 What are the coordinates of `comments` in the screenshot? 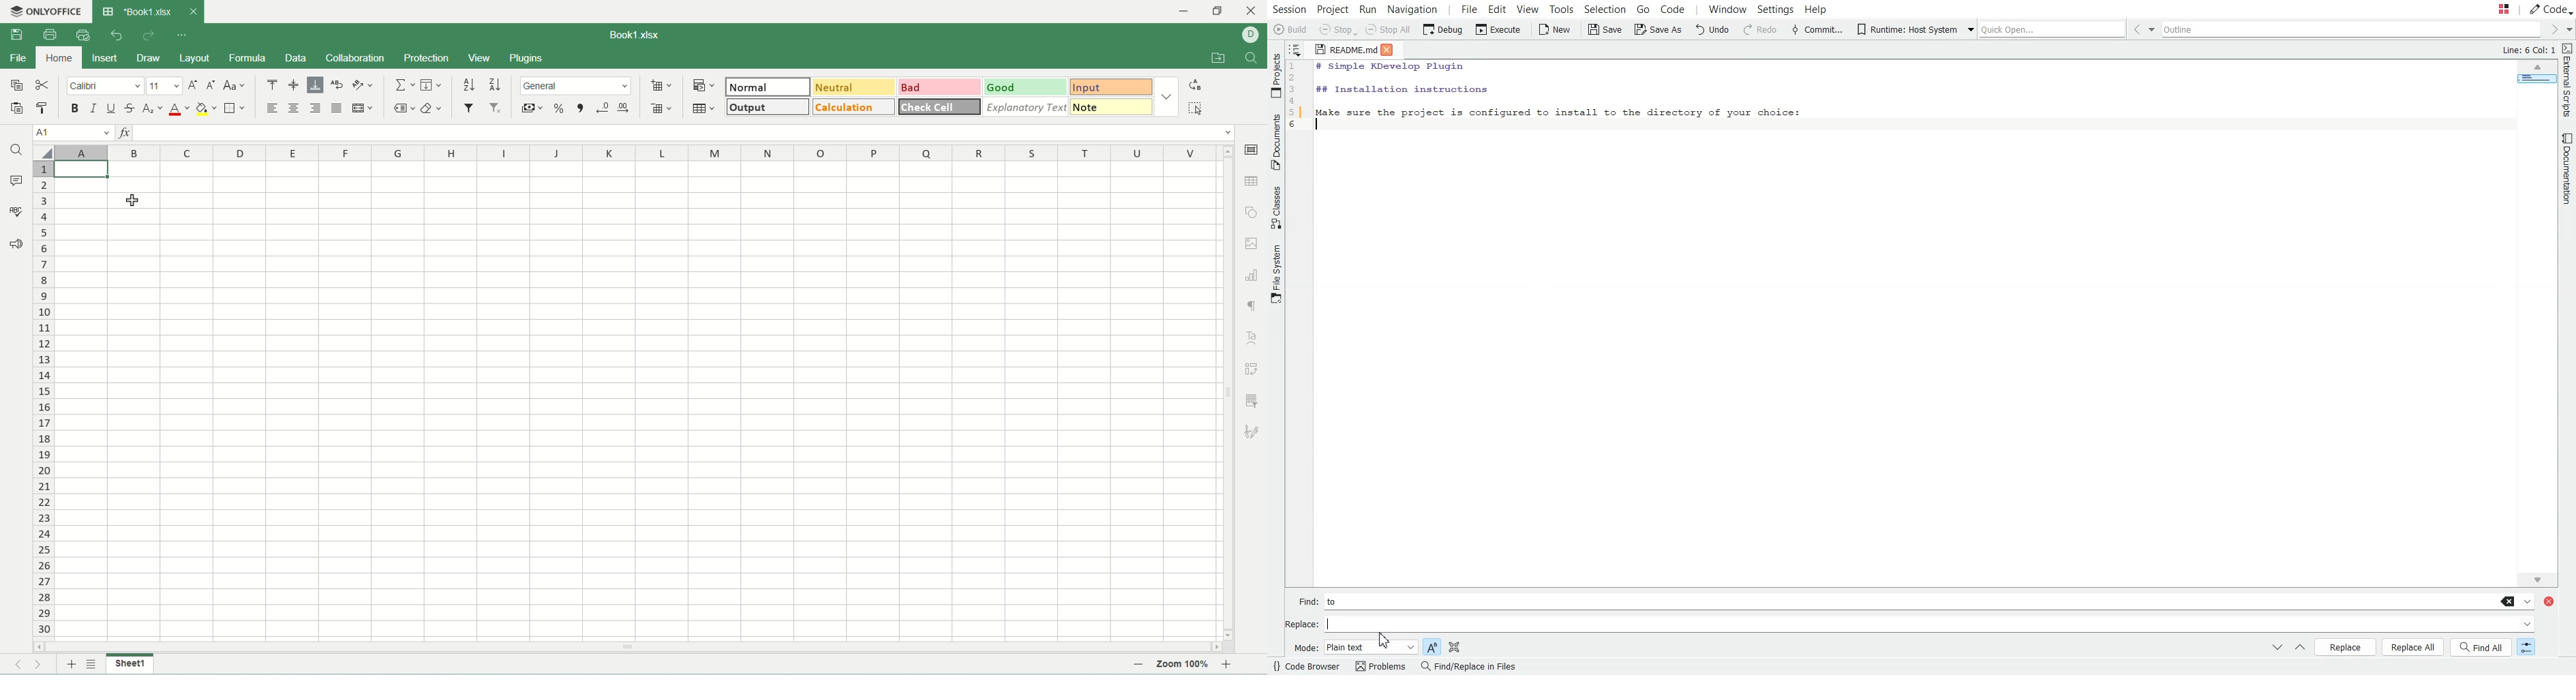 It's located at (15, 179).